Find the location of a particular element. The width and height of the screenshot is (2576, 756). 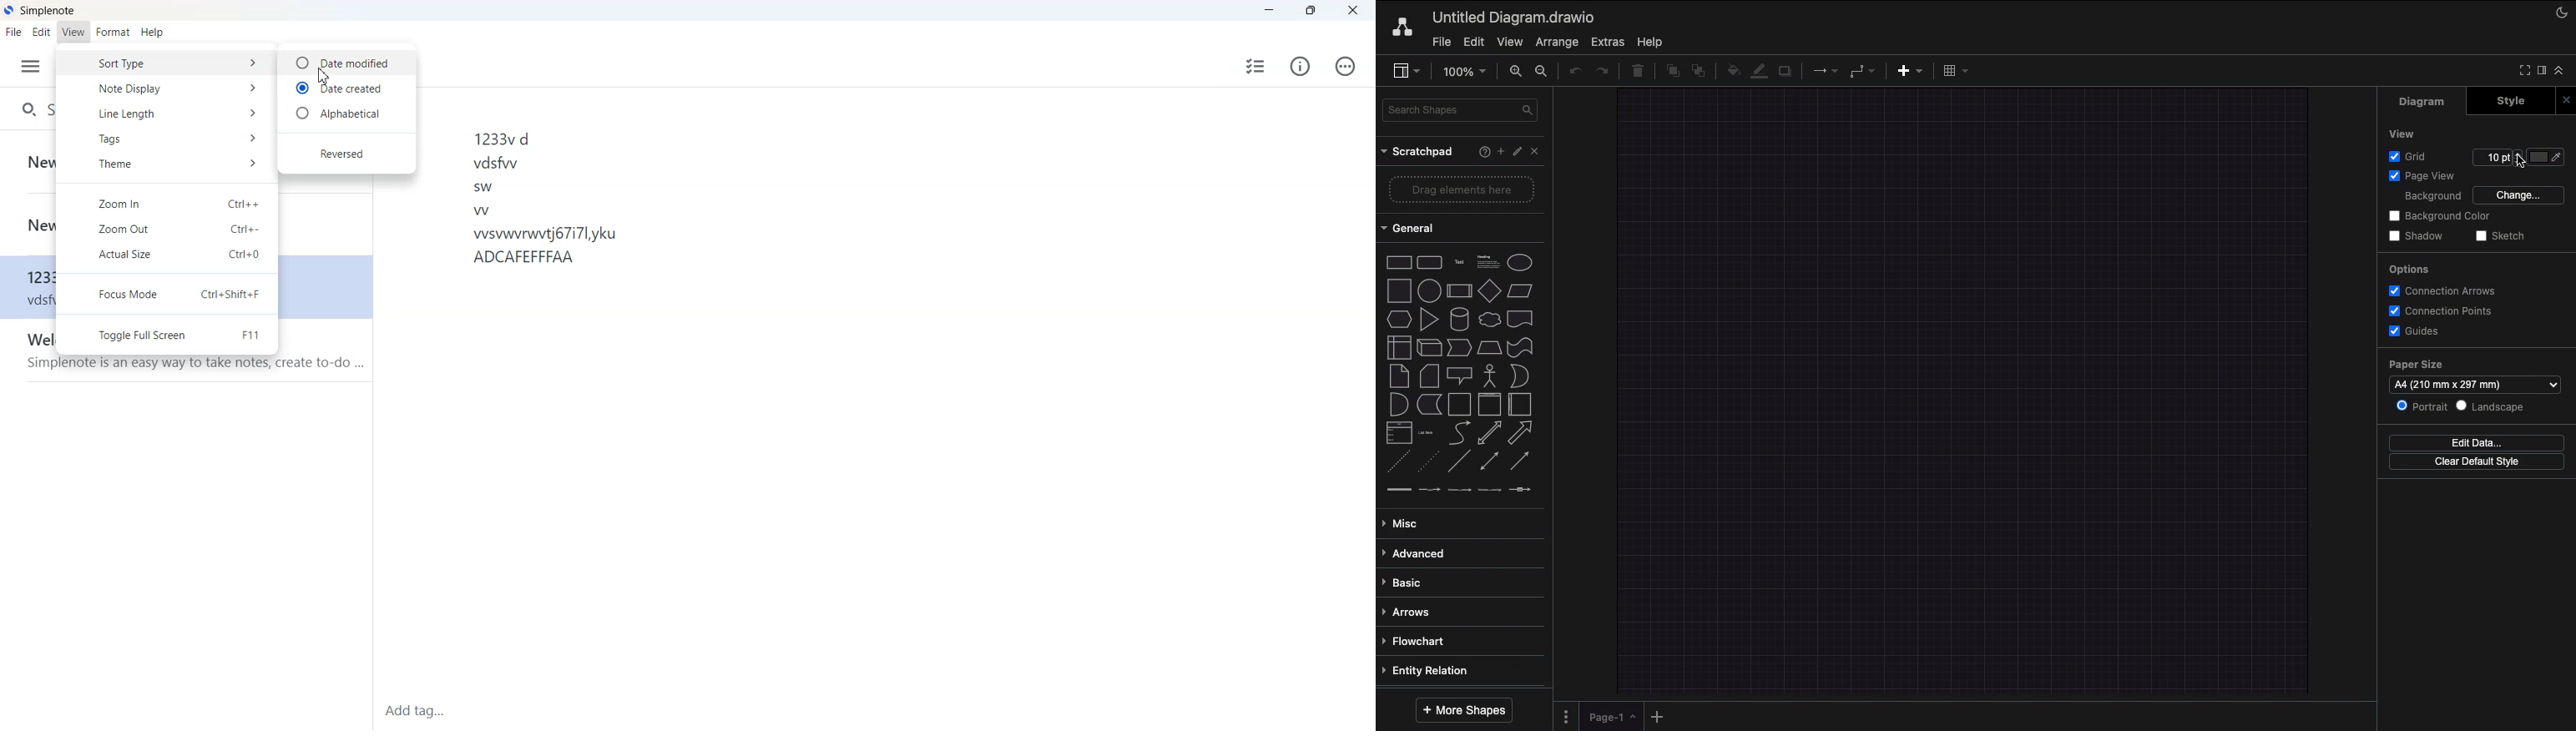

Arrows is located at coordinates (1410, 612).